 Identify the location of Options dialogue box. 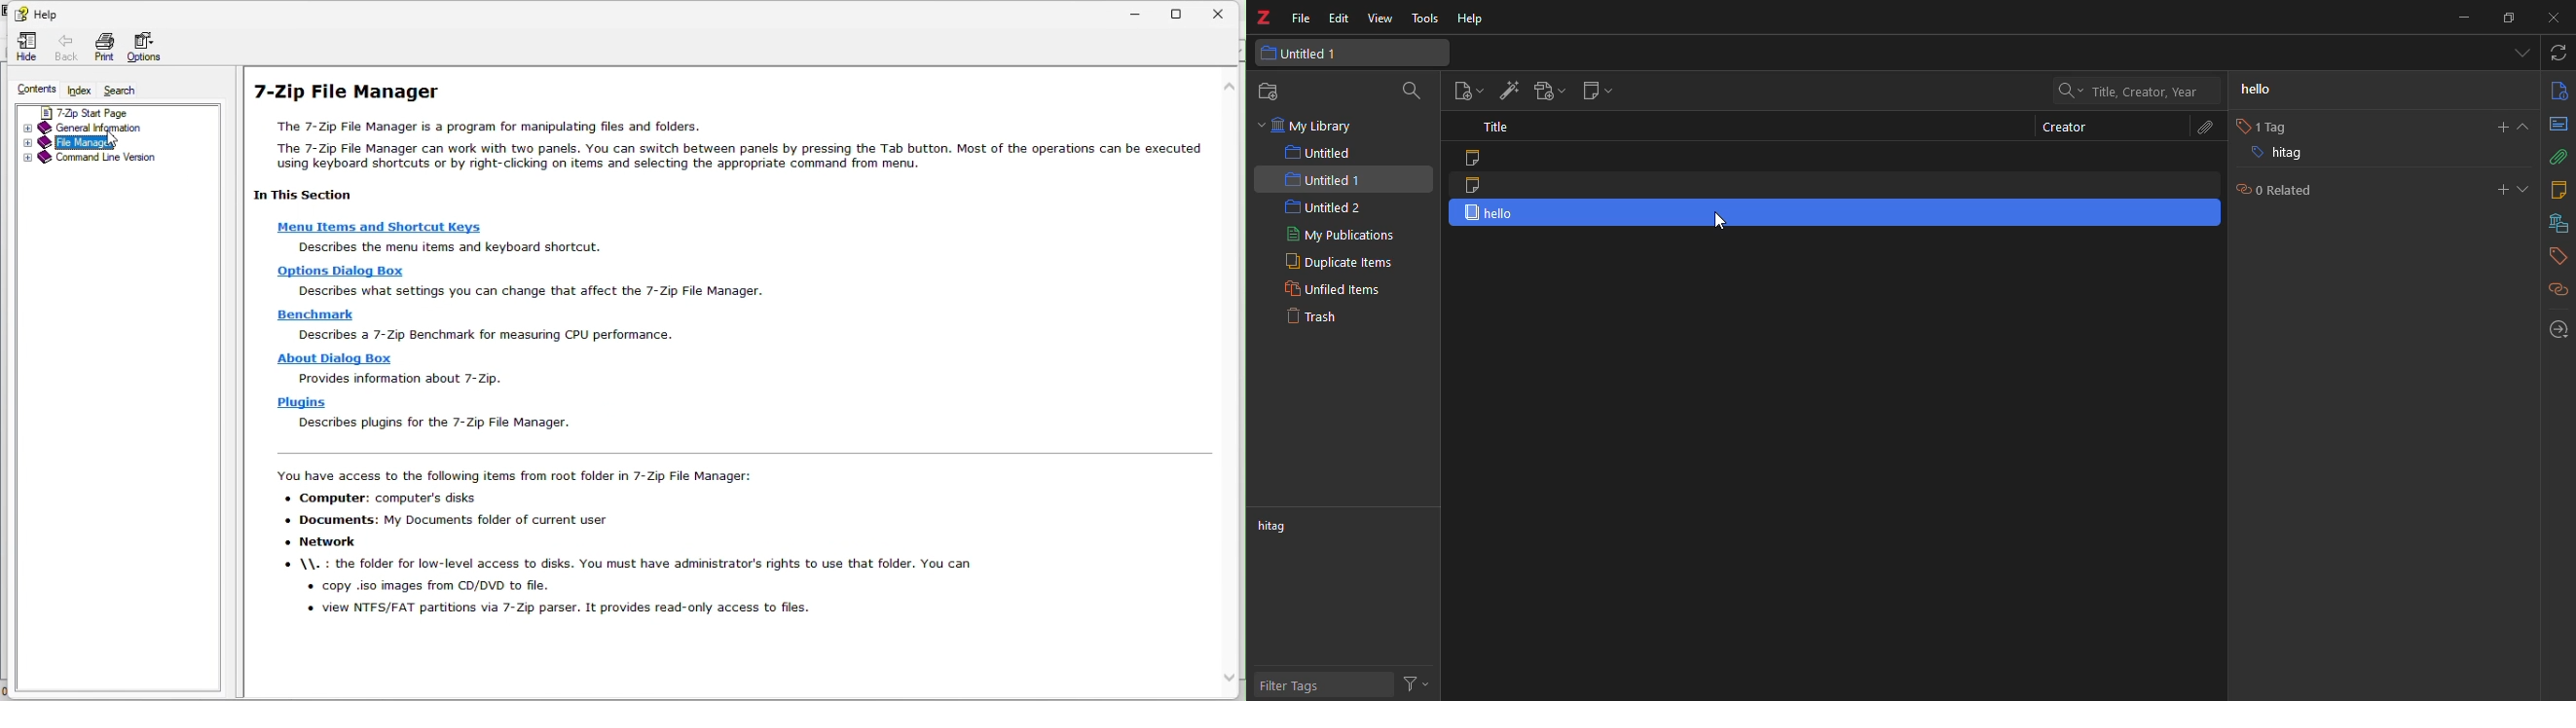
(340, 272).